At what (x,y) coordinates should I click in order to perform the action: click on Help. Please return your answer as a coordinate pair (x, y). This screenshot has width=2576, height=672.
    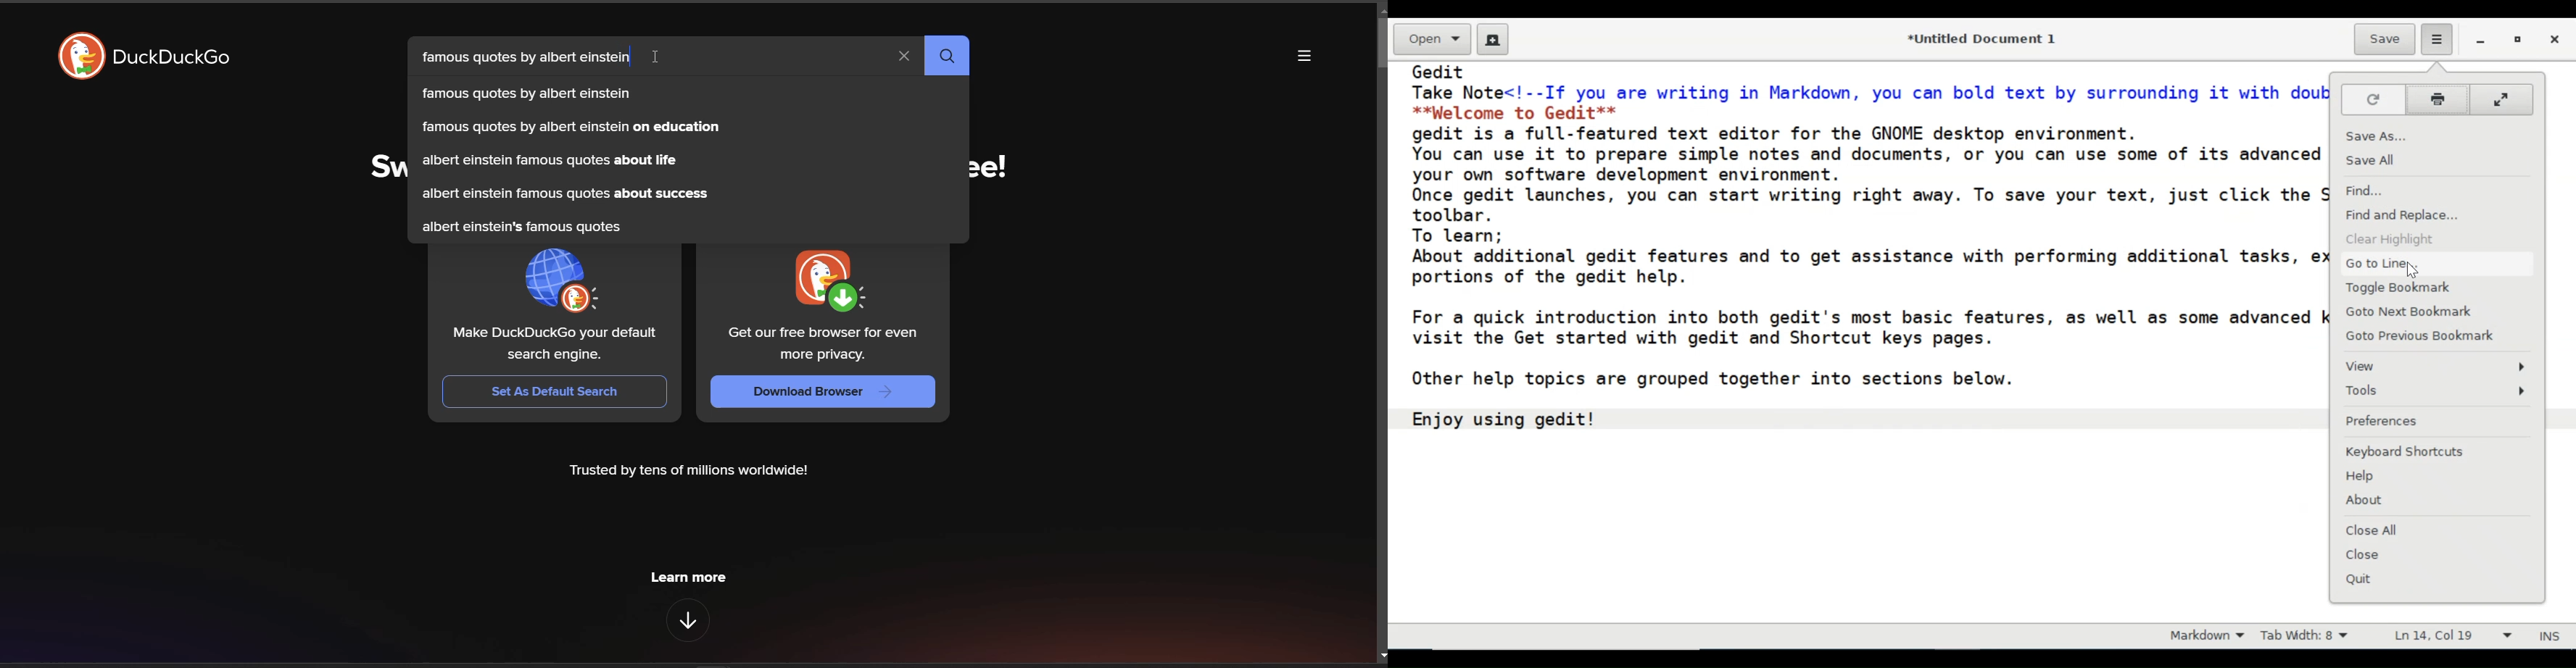
    Looking at the image, I should click on (2359, 478).